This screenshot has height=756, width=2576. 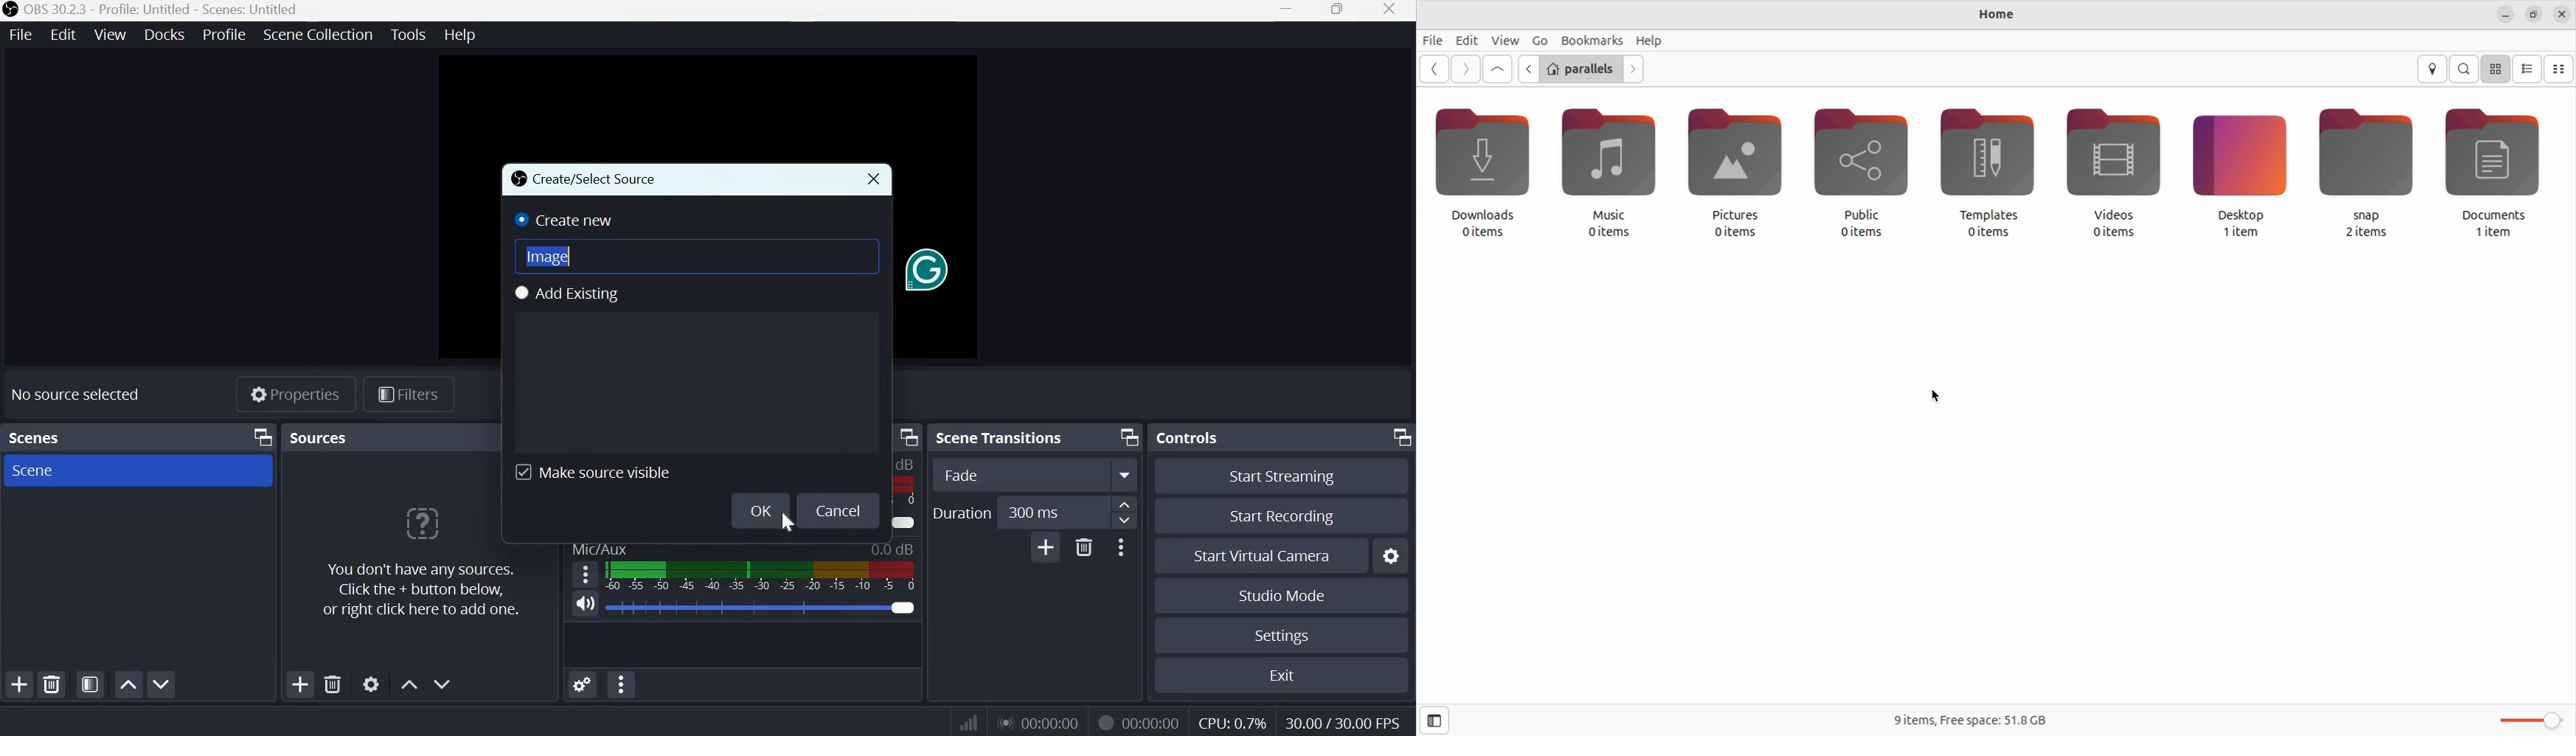 What do you see at coordinates (552, 257) in the screenshot?
I see `Image` at bounding box center [552, 257].